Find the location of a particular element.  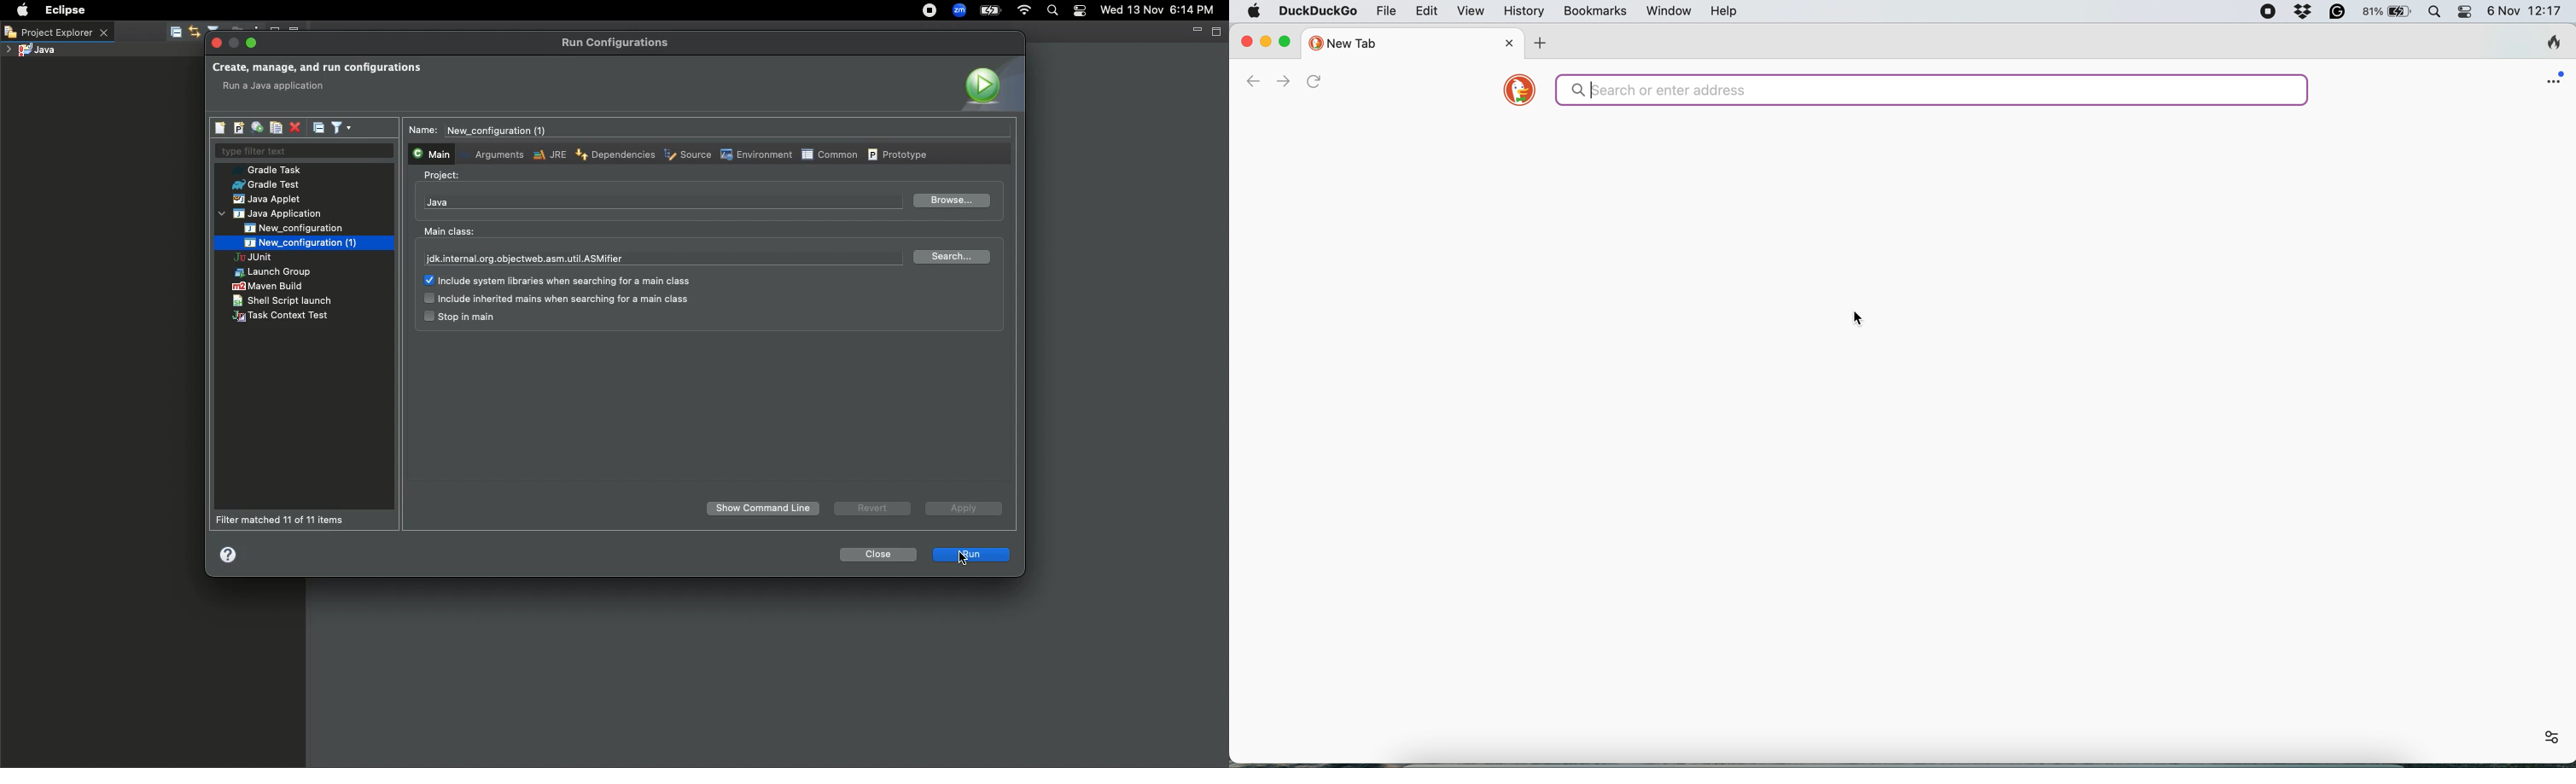

add new tab is located at coordinates (1539, 44).